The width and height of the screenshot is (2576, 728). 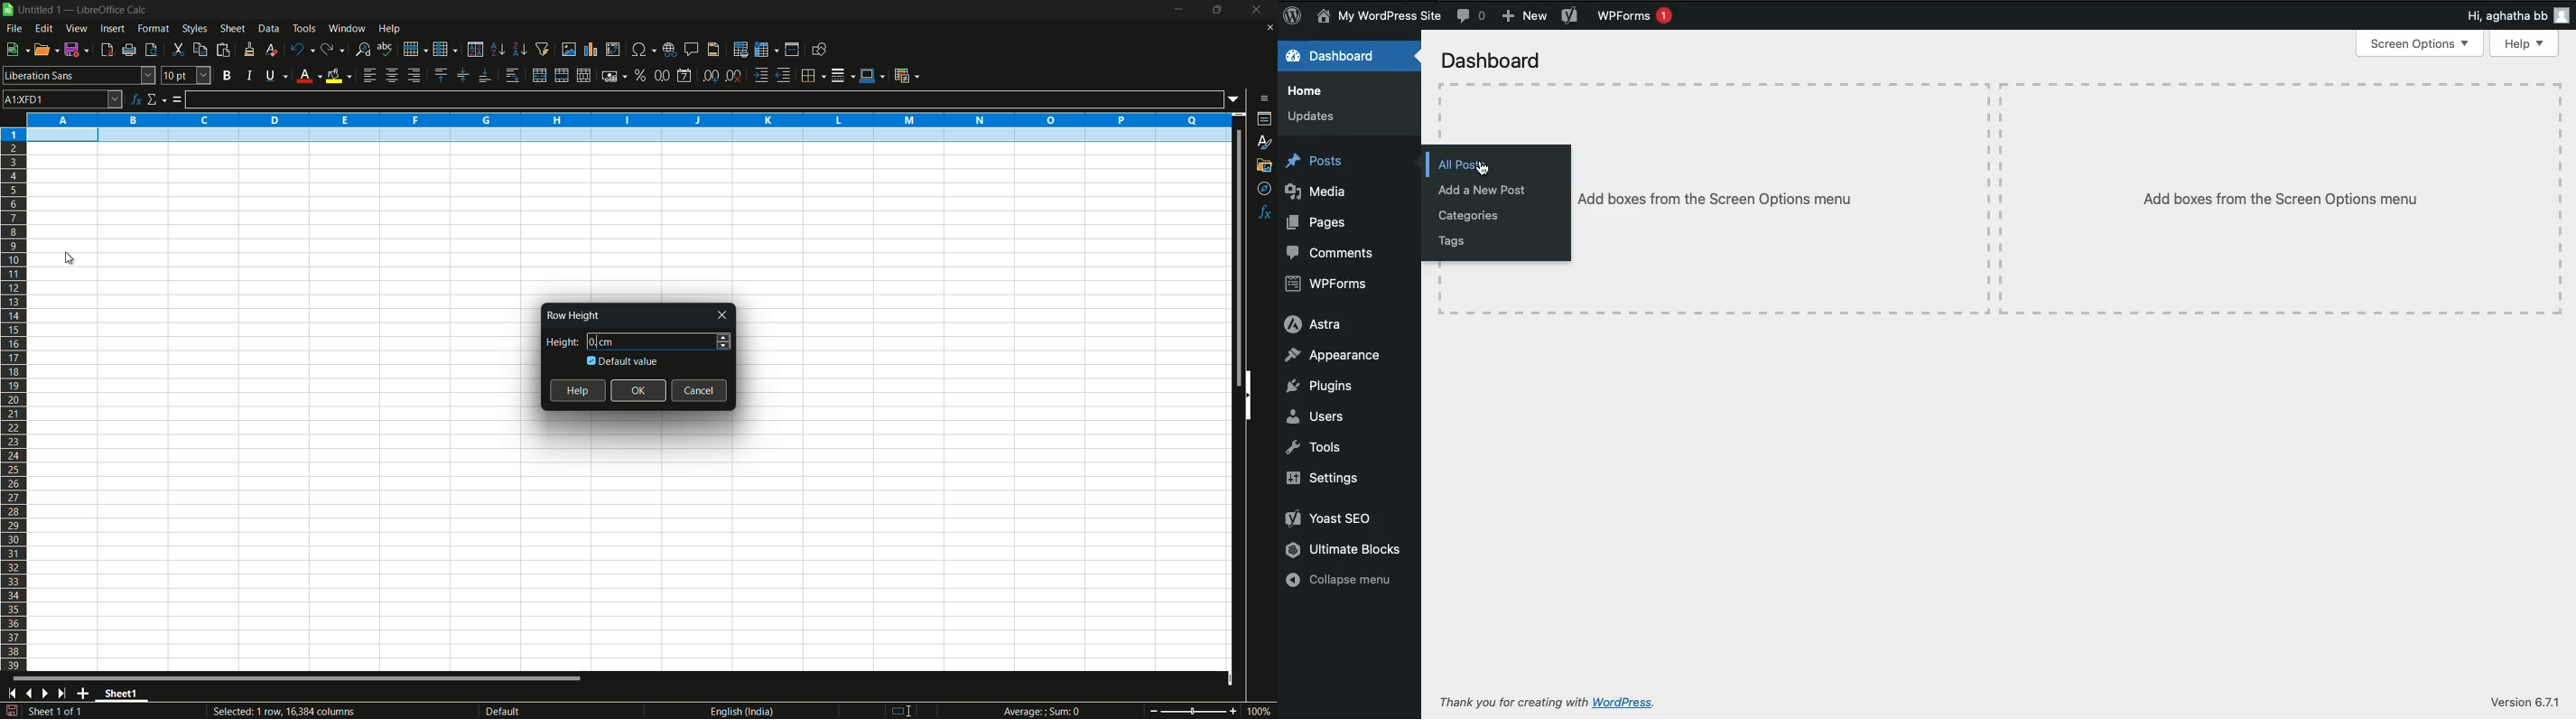 I want to click on redo, so click(x=333, y=50).